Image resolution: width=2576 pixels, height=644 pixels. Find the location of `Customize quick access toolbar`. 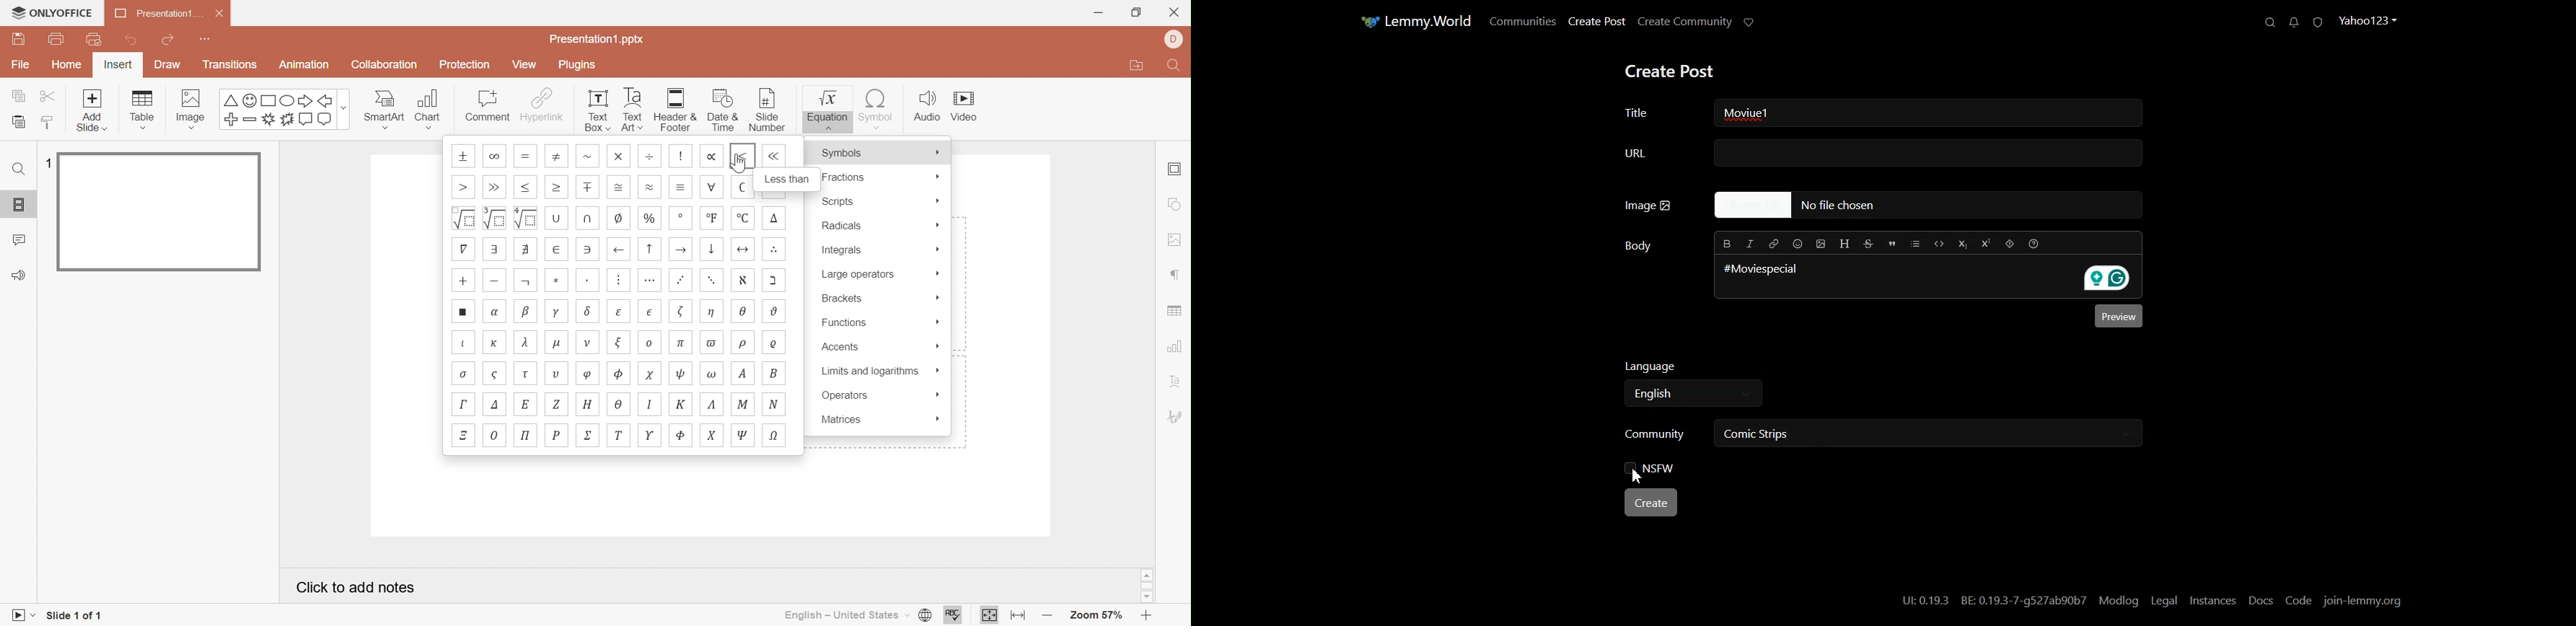

Customize quick access toolbar is located at coordinates (204, 38).